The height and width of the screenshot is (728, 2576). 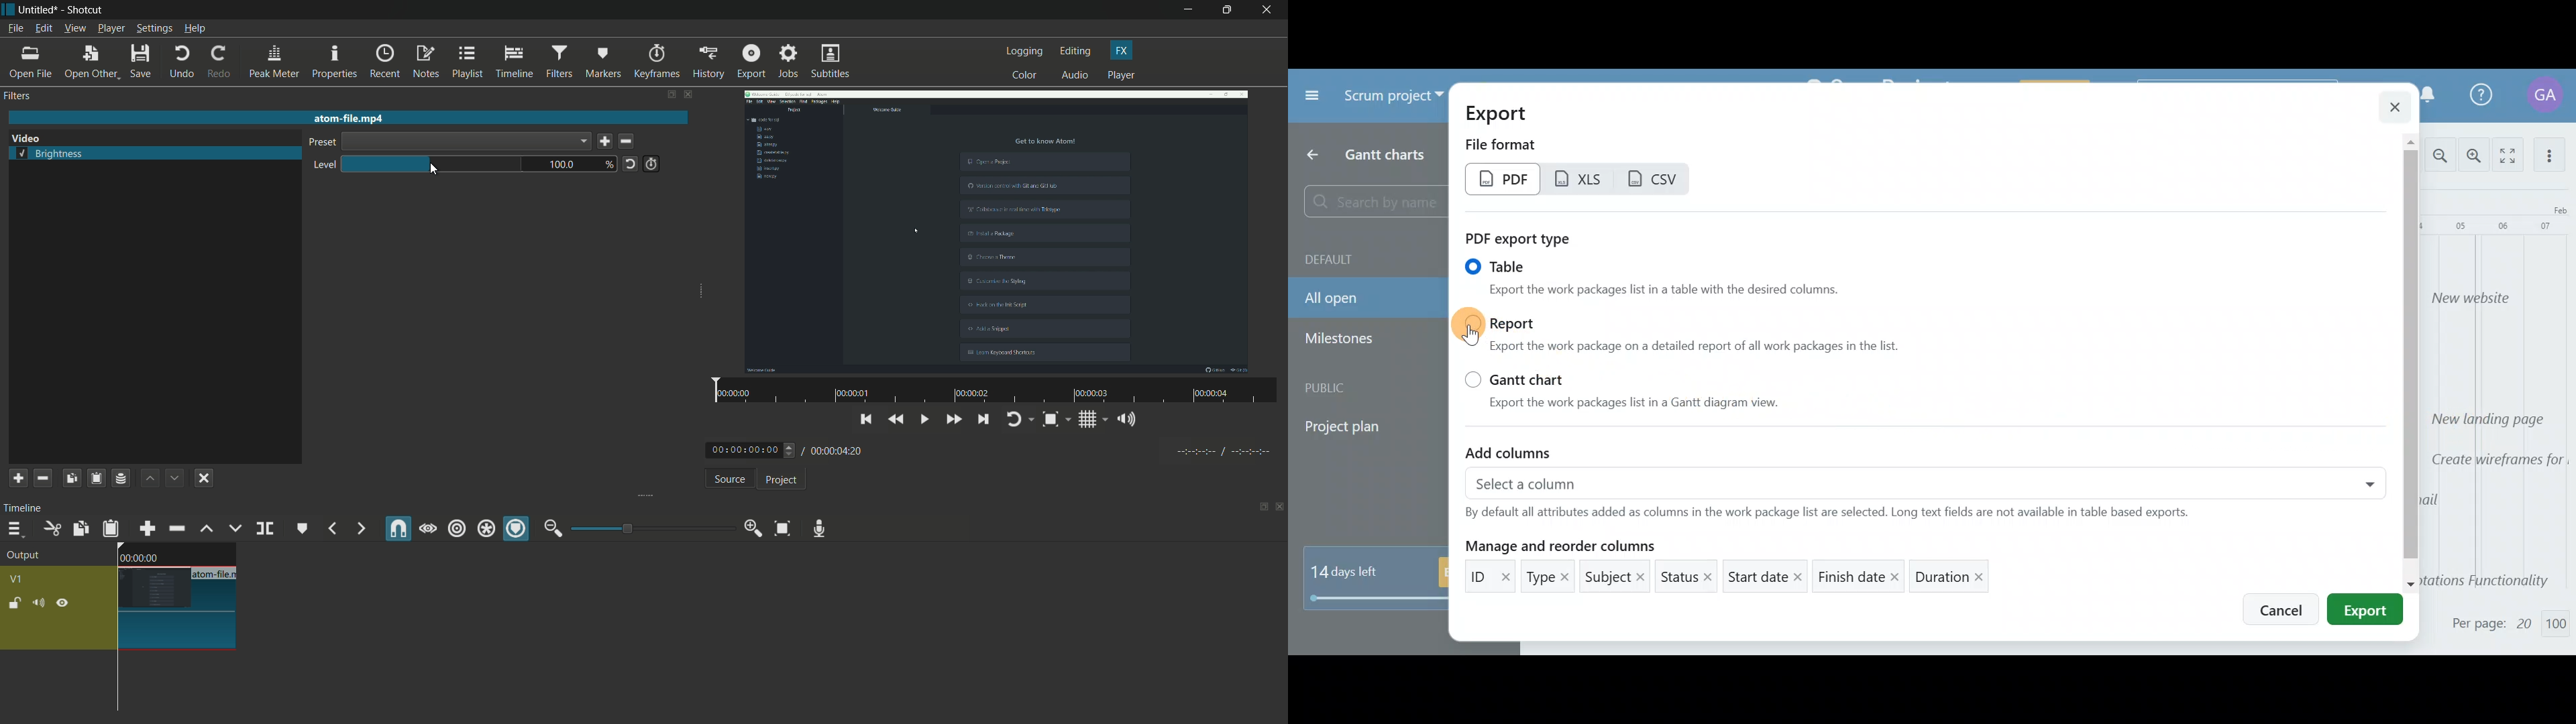 What do you see at coordinates (1121, 76) in the screenshot?
I see `player` at bounding box center [1121, 76].